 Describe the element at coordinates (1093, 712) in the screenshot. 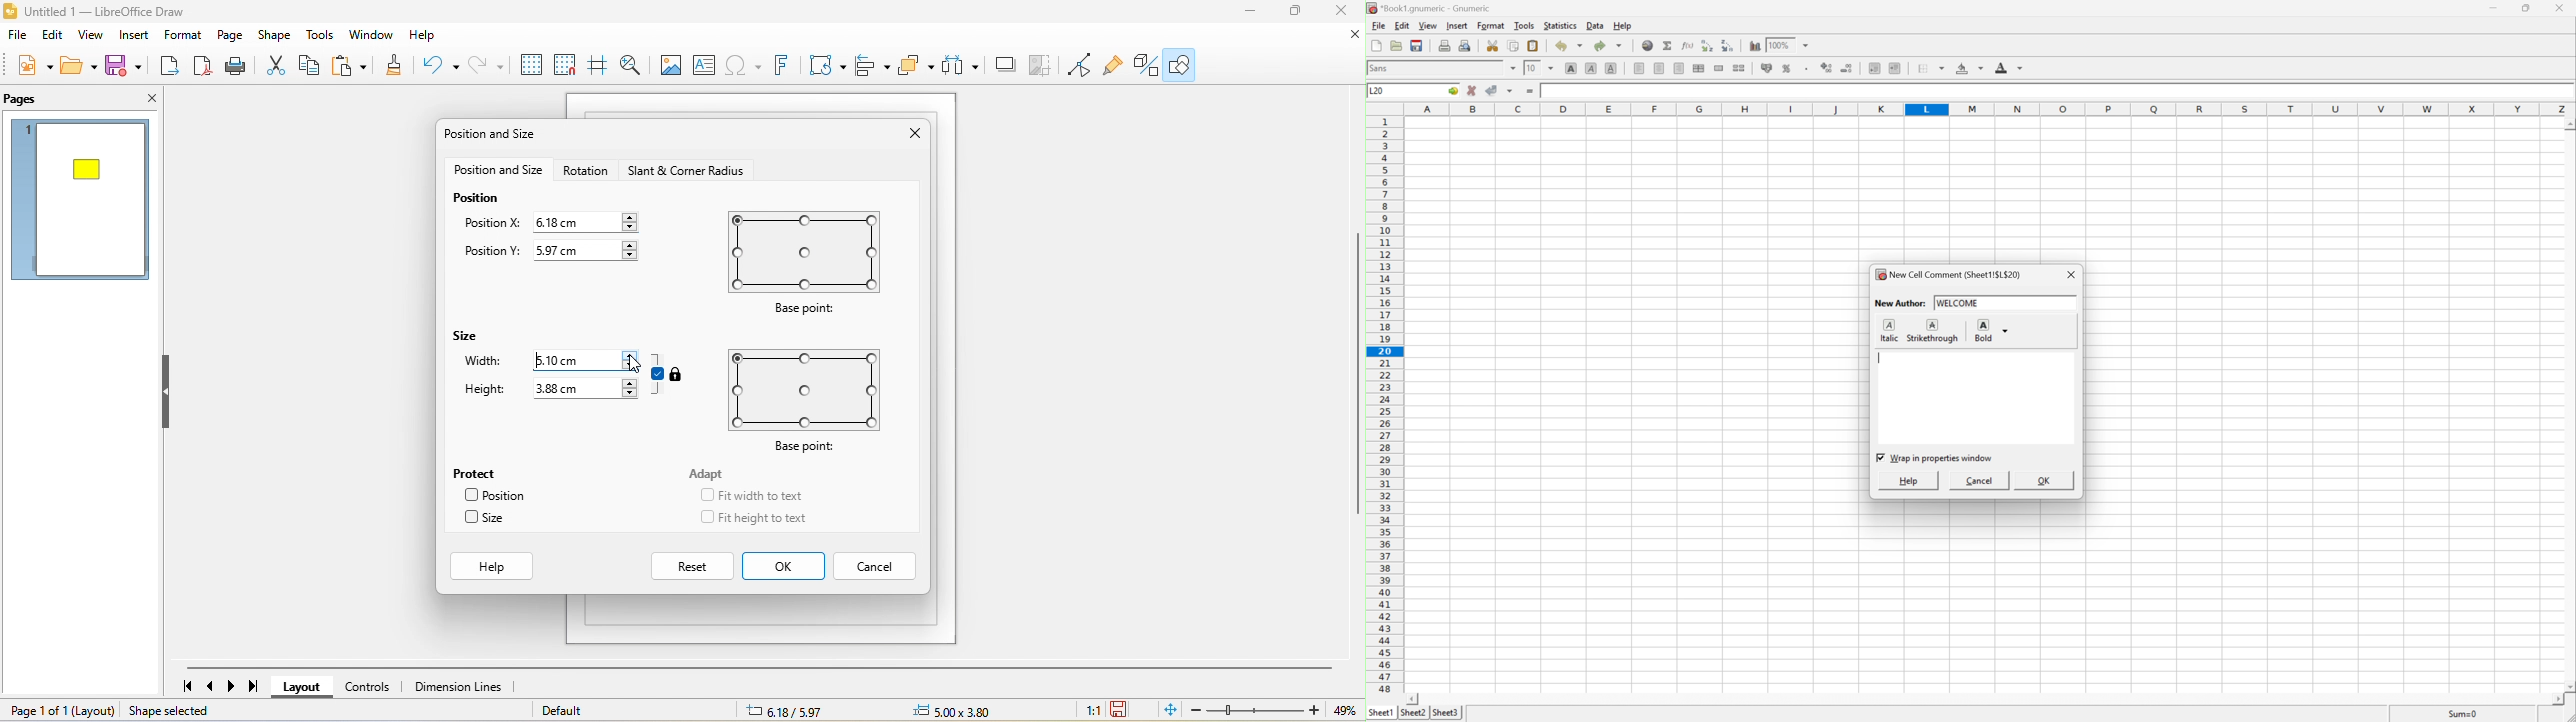

I see `1:1` at that location.